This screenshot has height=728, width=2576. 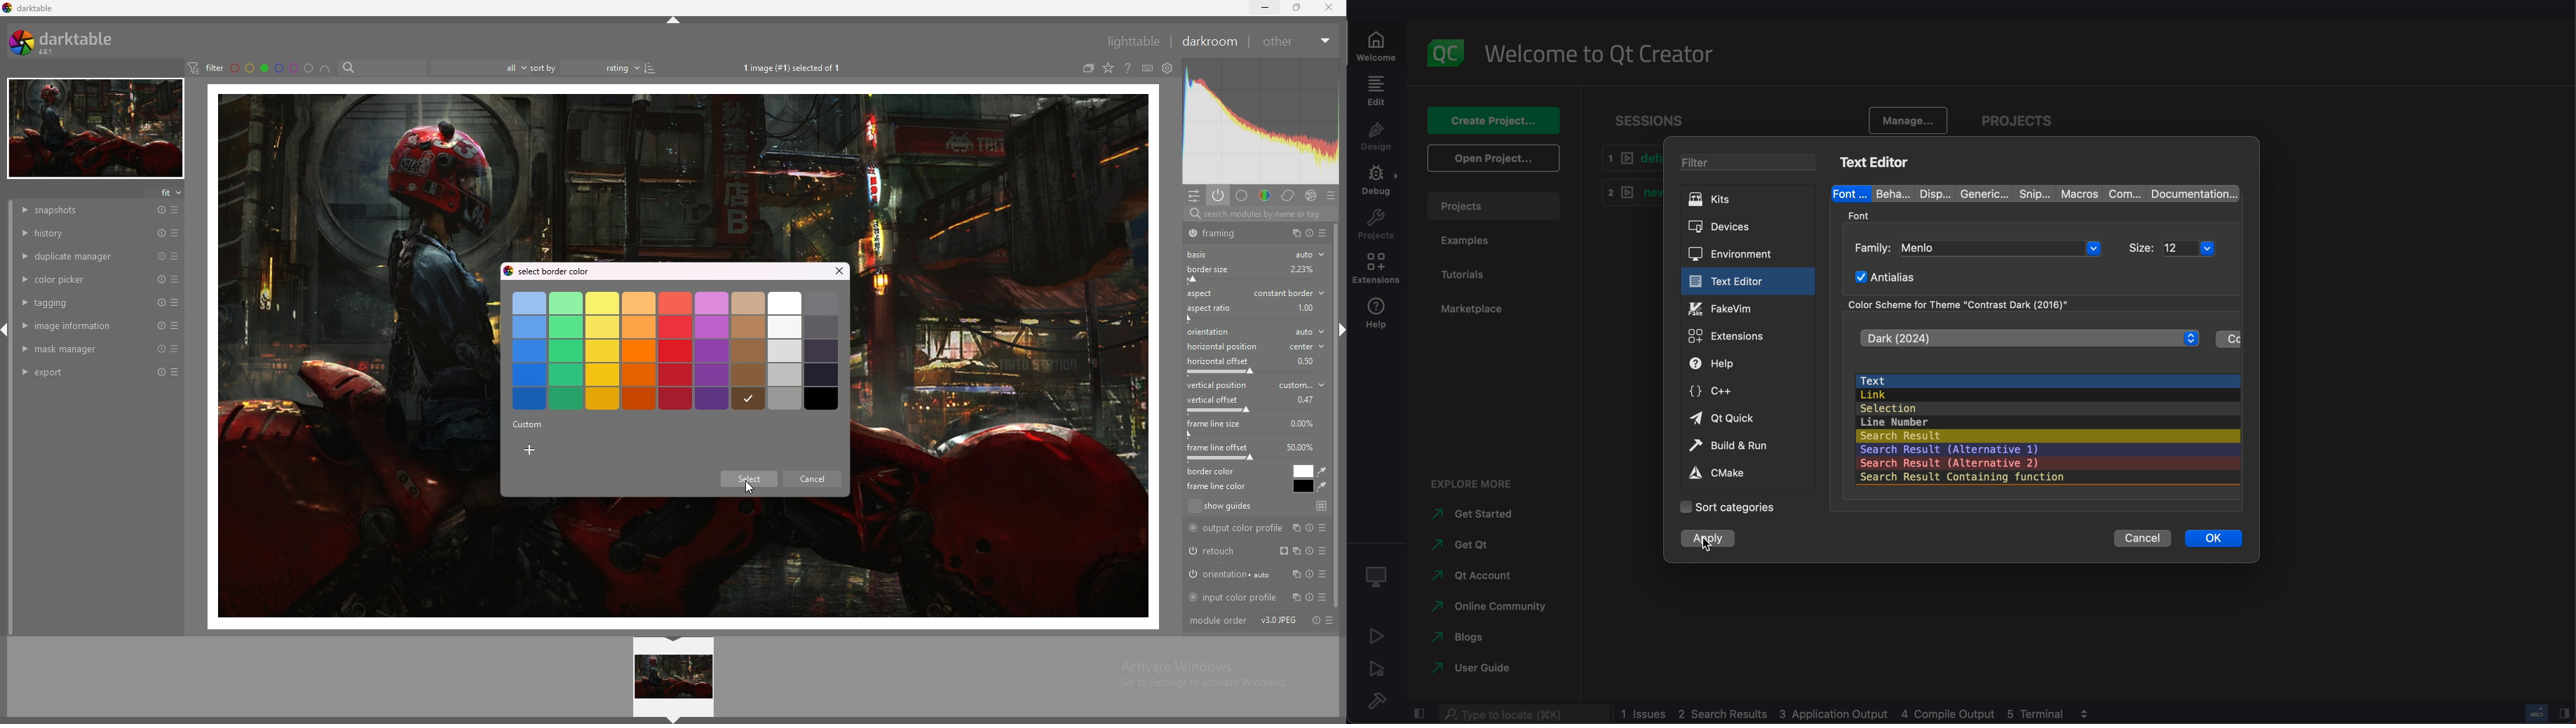 I want to click on build, so click(x=1374, y=700).